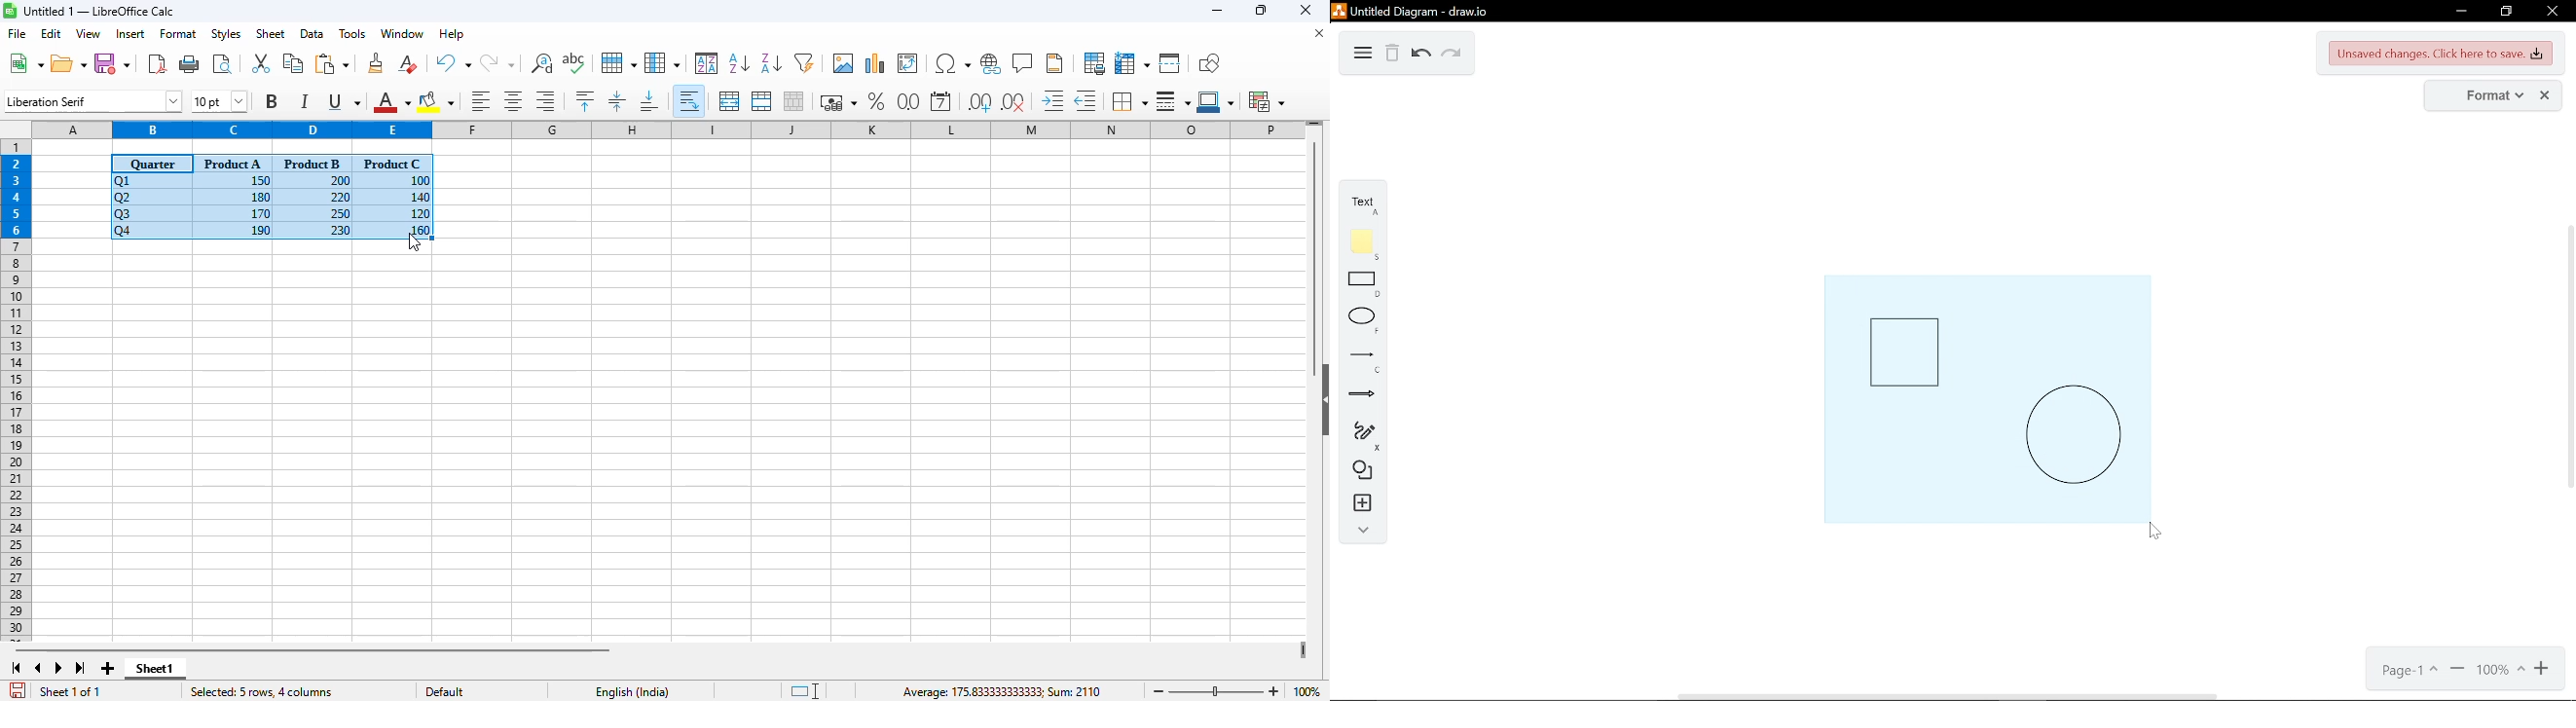  Describe the element at coordinates (2456, 670) in the screenshot. I see `zoom out` at that location.